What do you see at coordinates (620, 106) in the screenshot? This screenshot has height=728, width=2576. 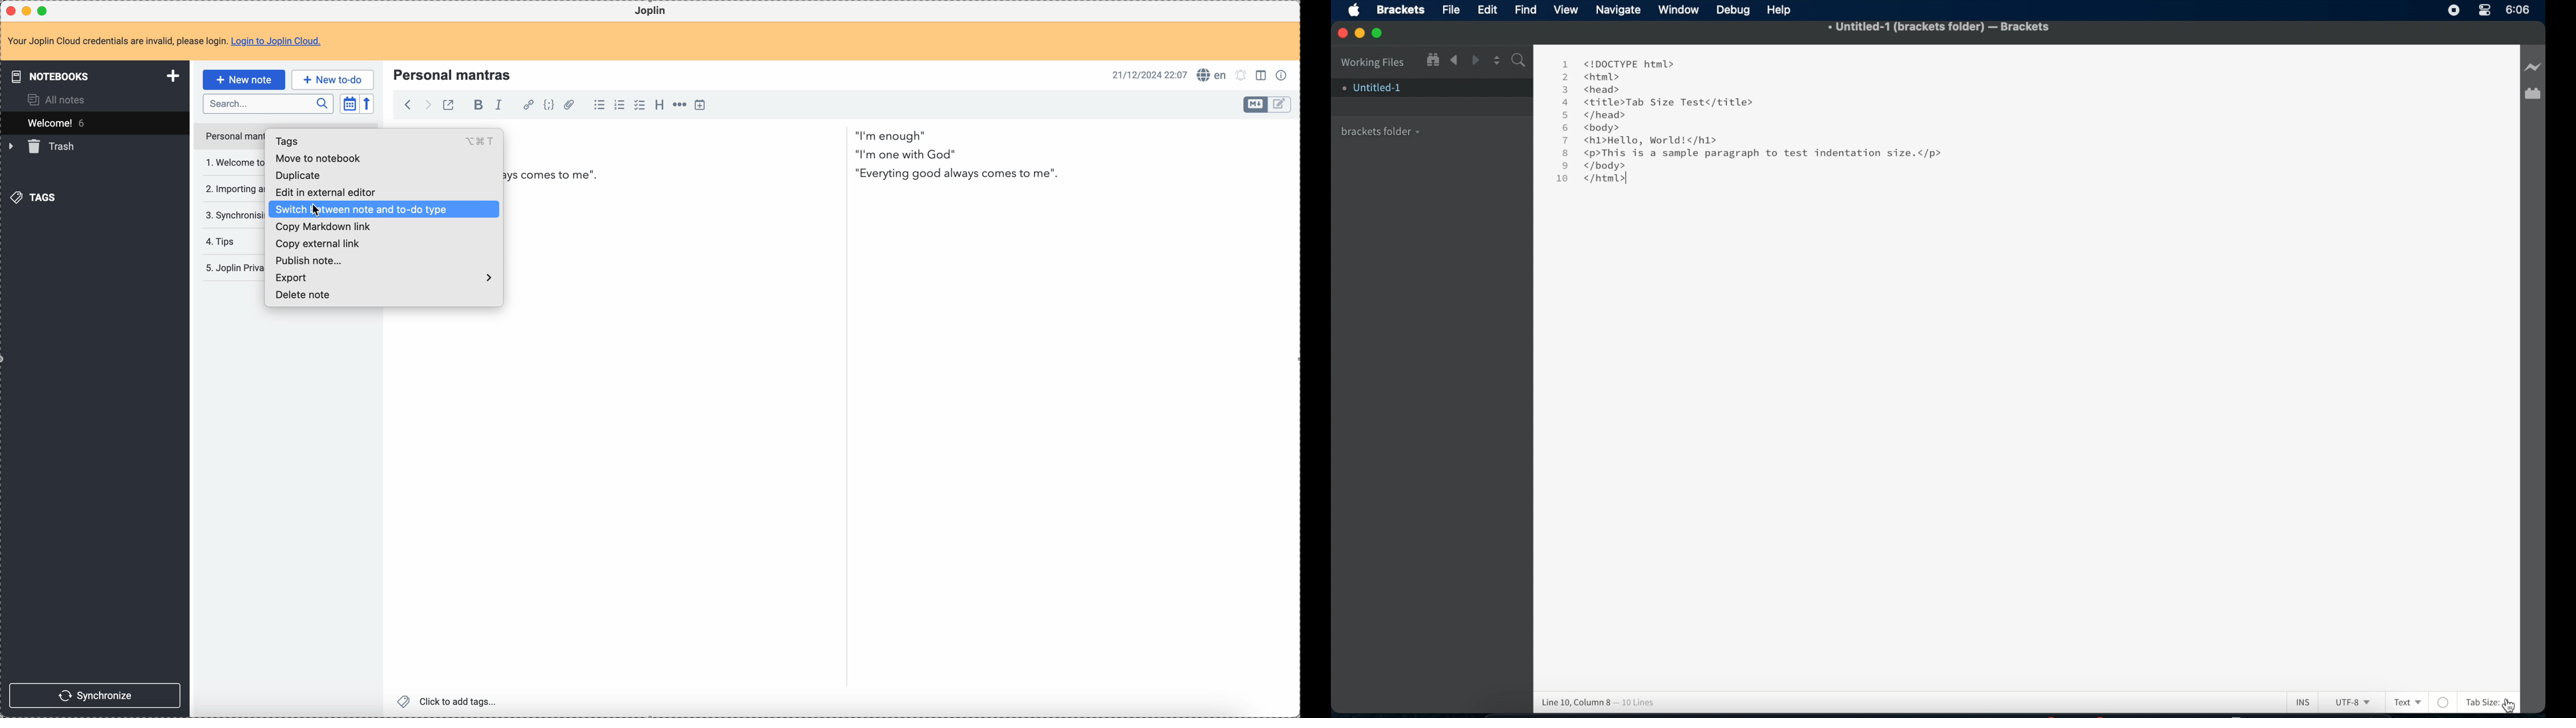 I see `numbered list` at bounding box center [620, 106].